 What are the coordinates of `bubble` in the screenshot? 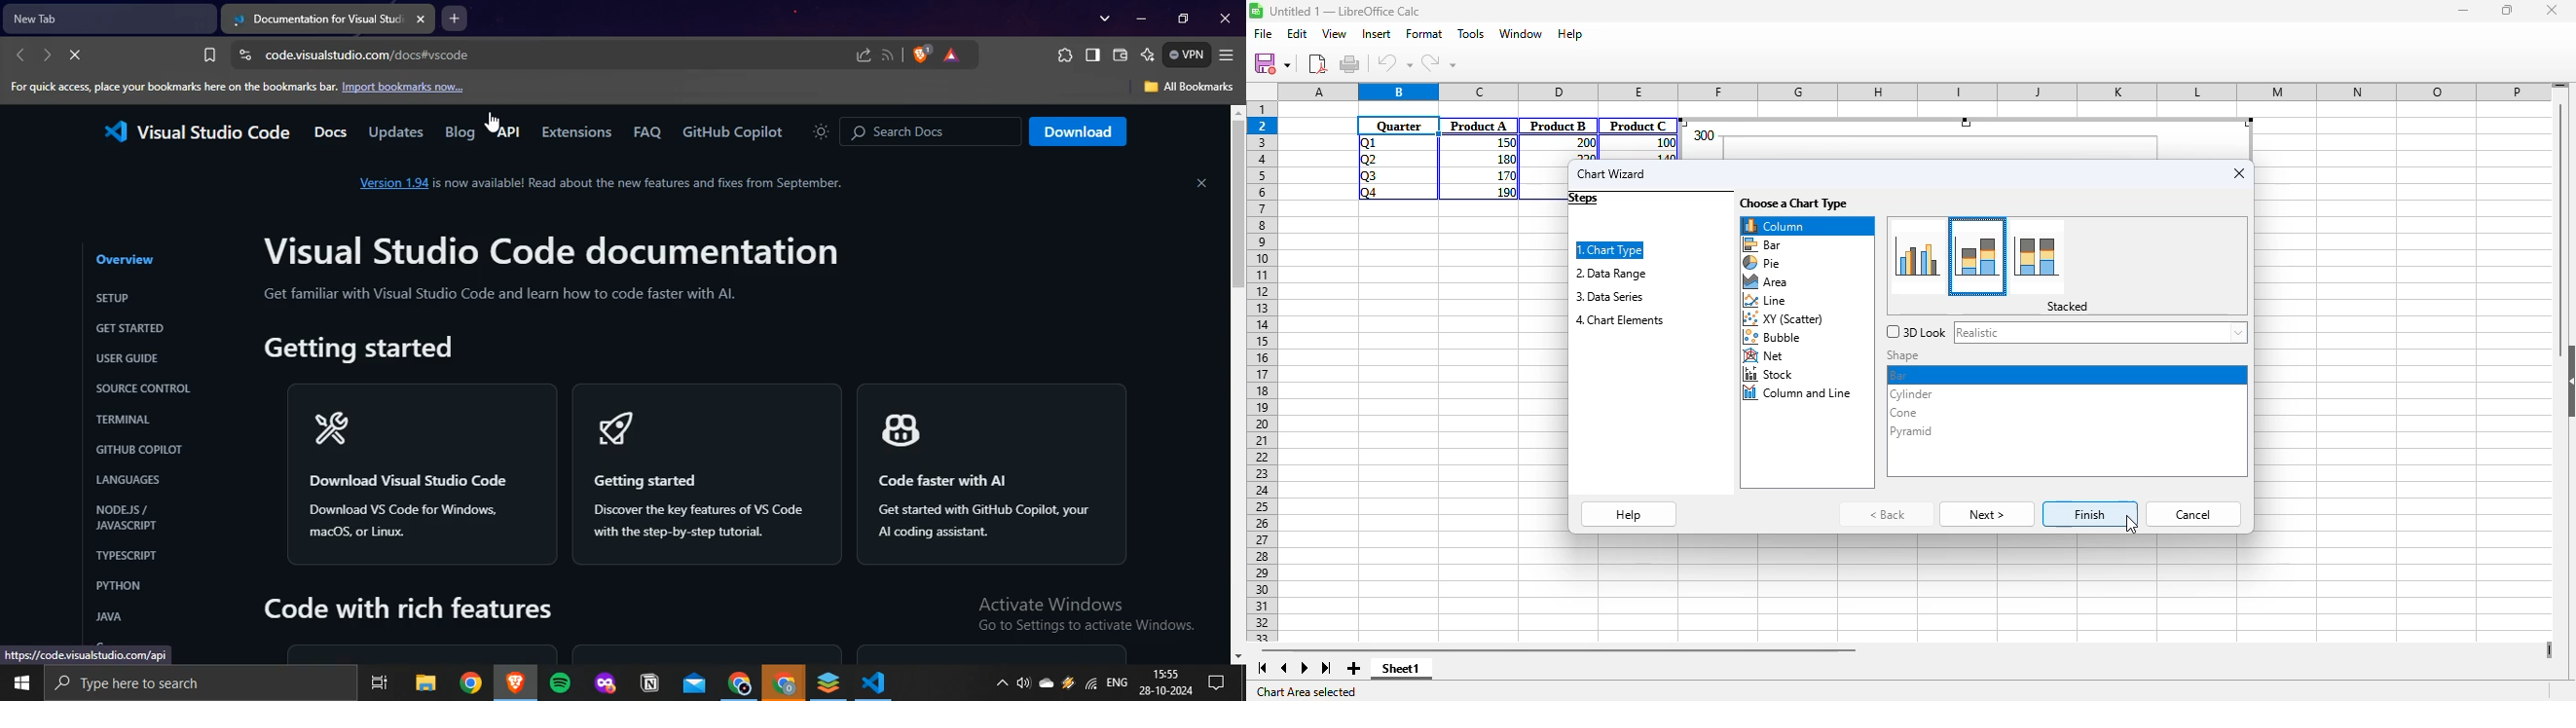 It's located at (1777, 338).